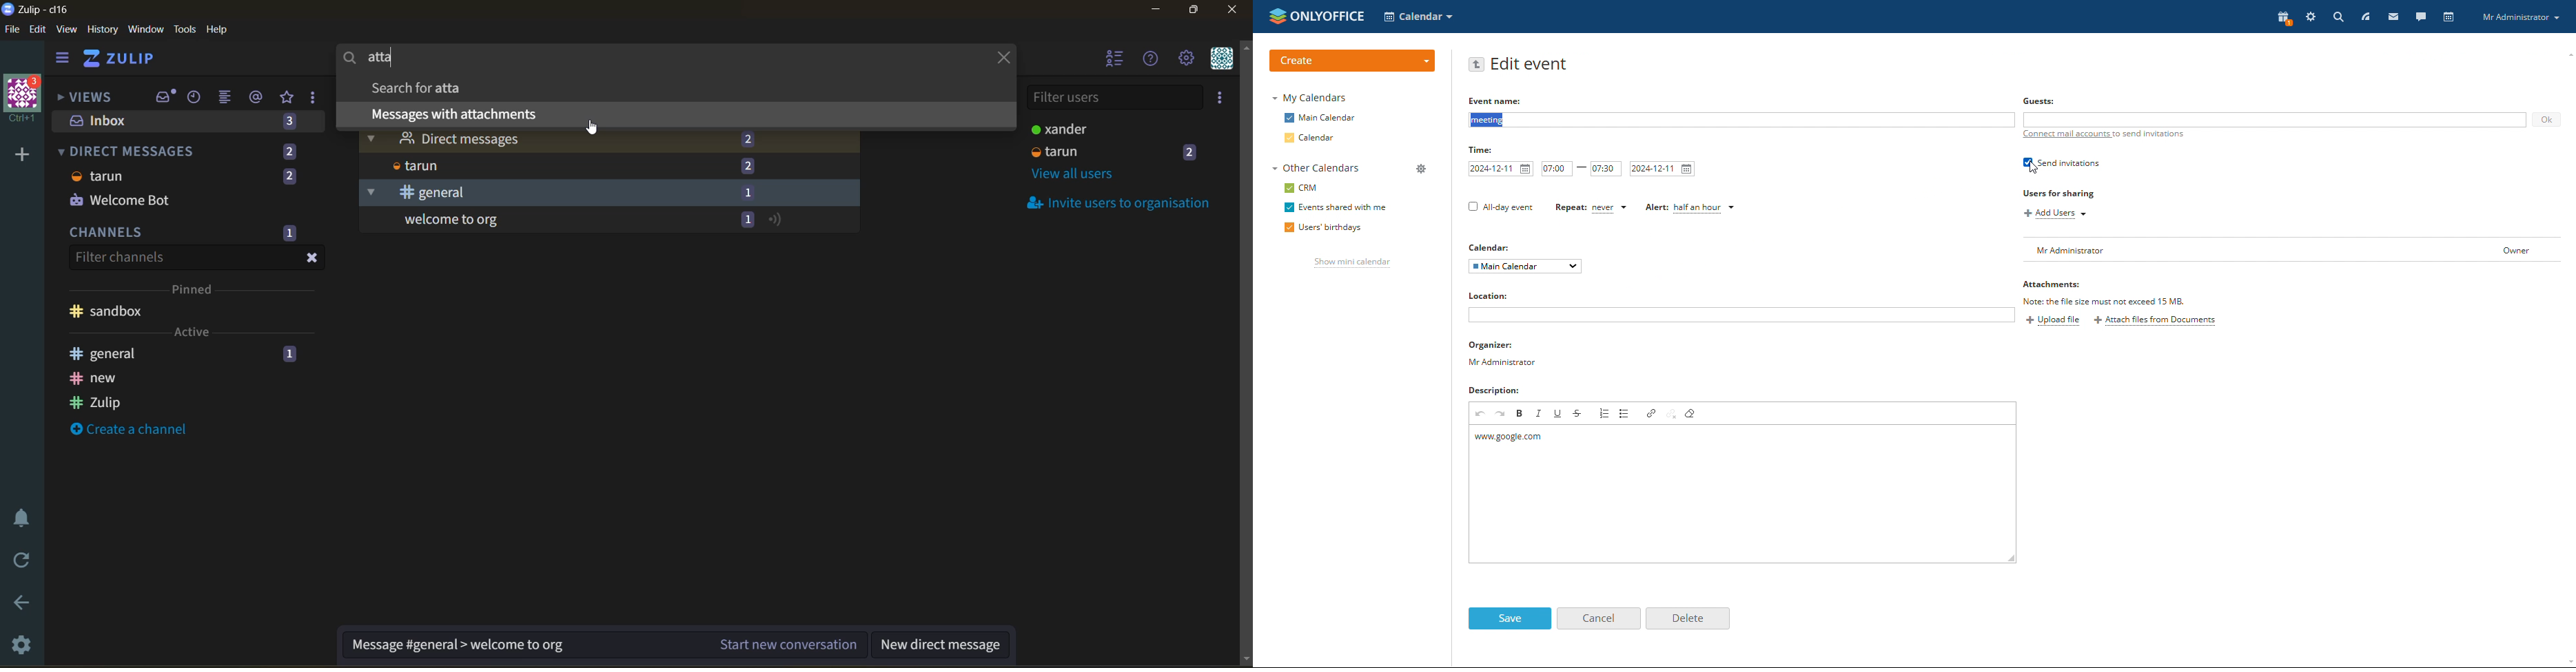 The image size is (2576, 672). Describe the element at coordinates (443, 138) in the screenshot. I see `Direct messages` at that location.